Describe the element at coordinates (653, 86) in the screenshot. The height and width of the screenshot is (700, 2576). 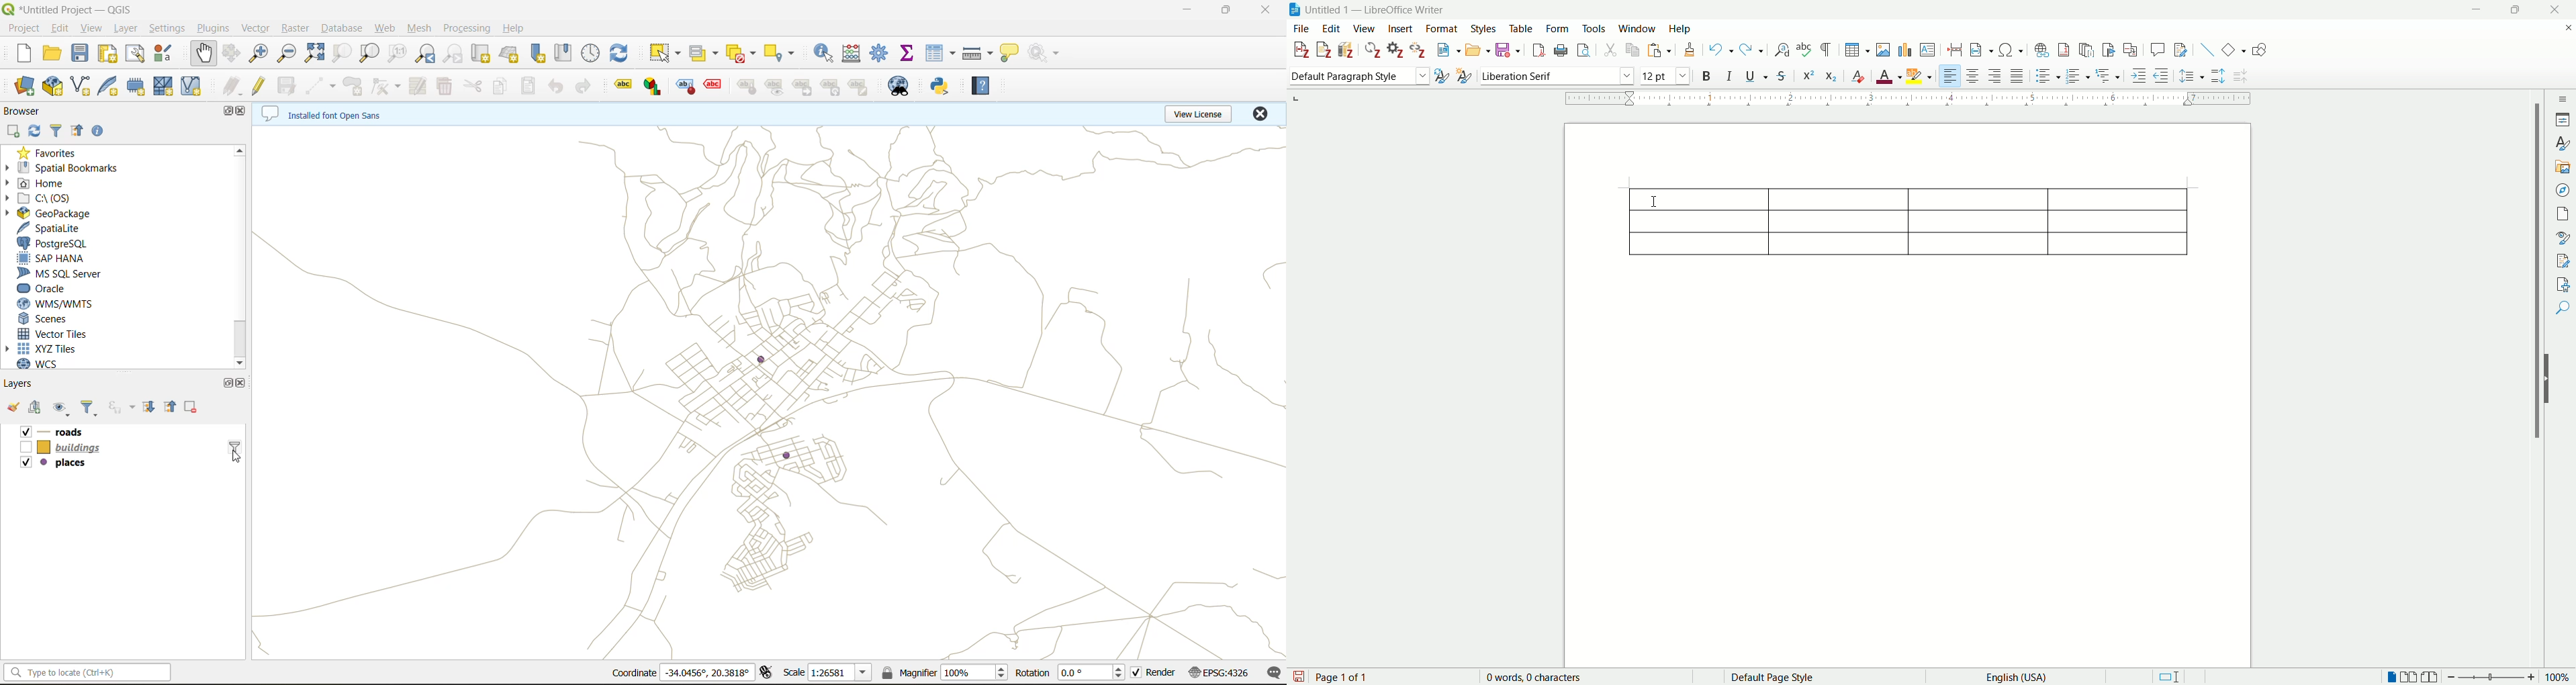
I see `Diagram` at that location.